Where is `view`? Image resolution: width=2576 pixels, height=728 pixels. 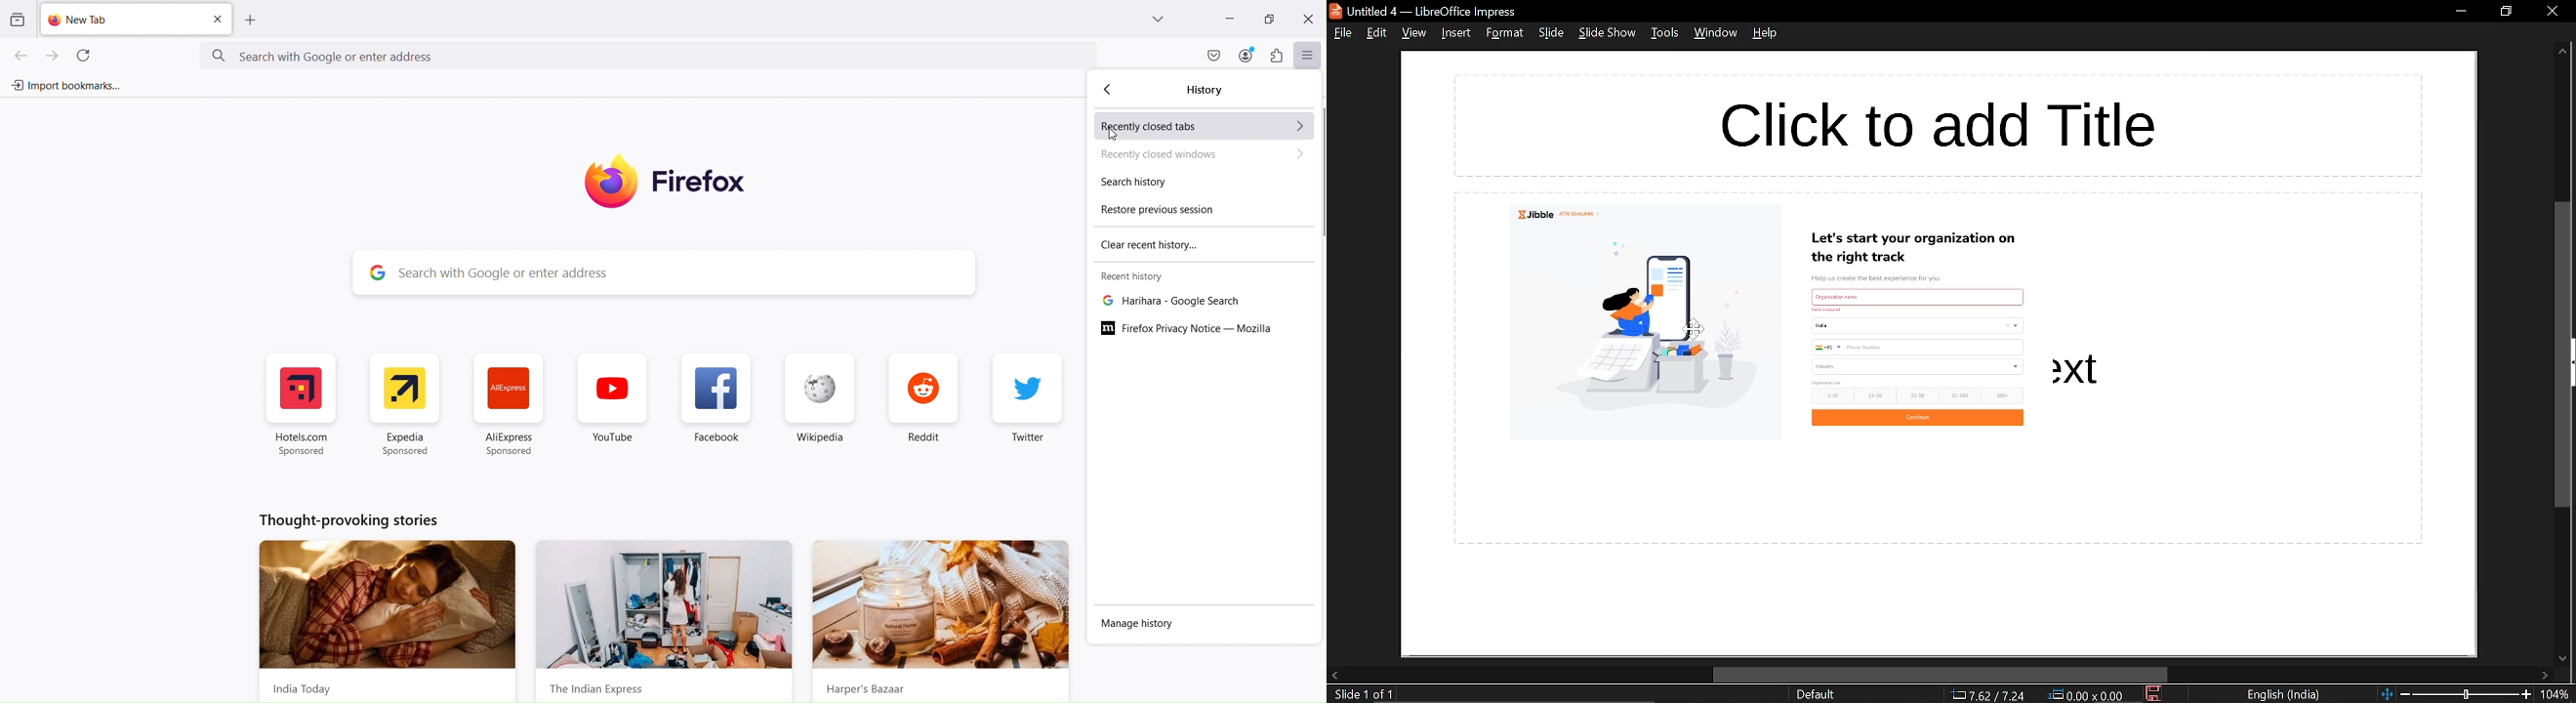
view is located at coordinates (1413, 34).